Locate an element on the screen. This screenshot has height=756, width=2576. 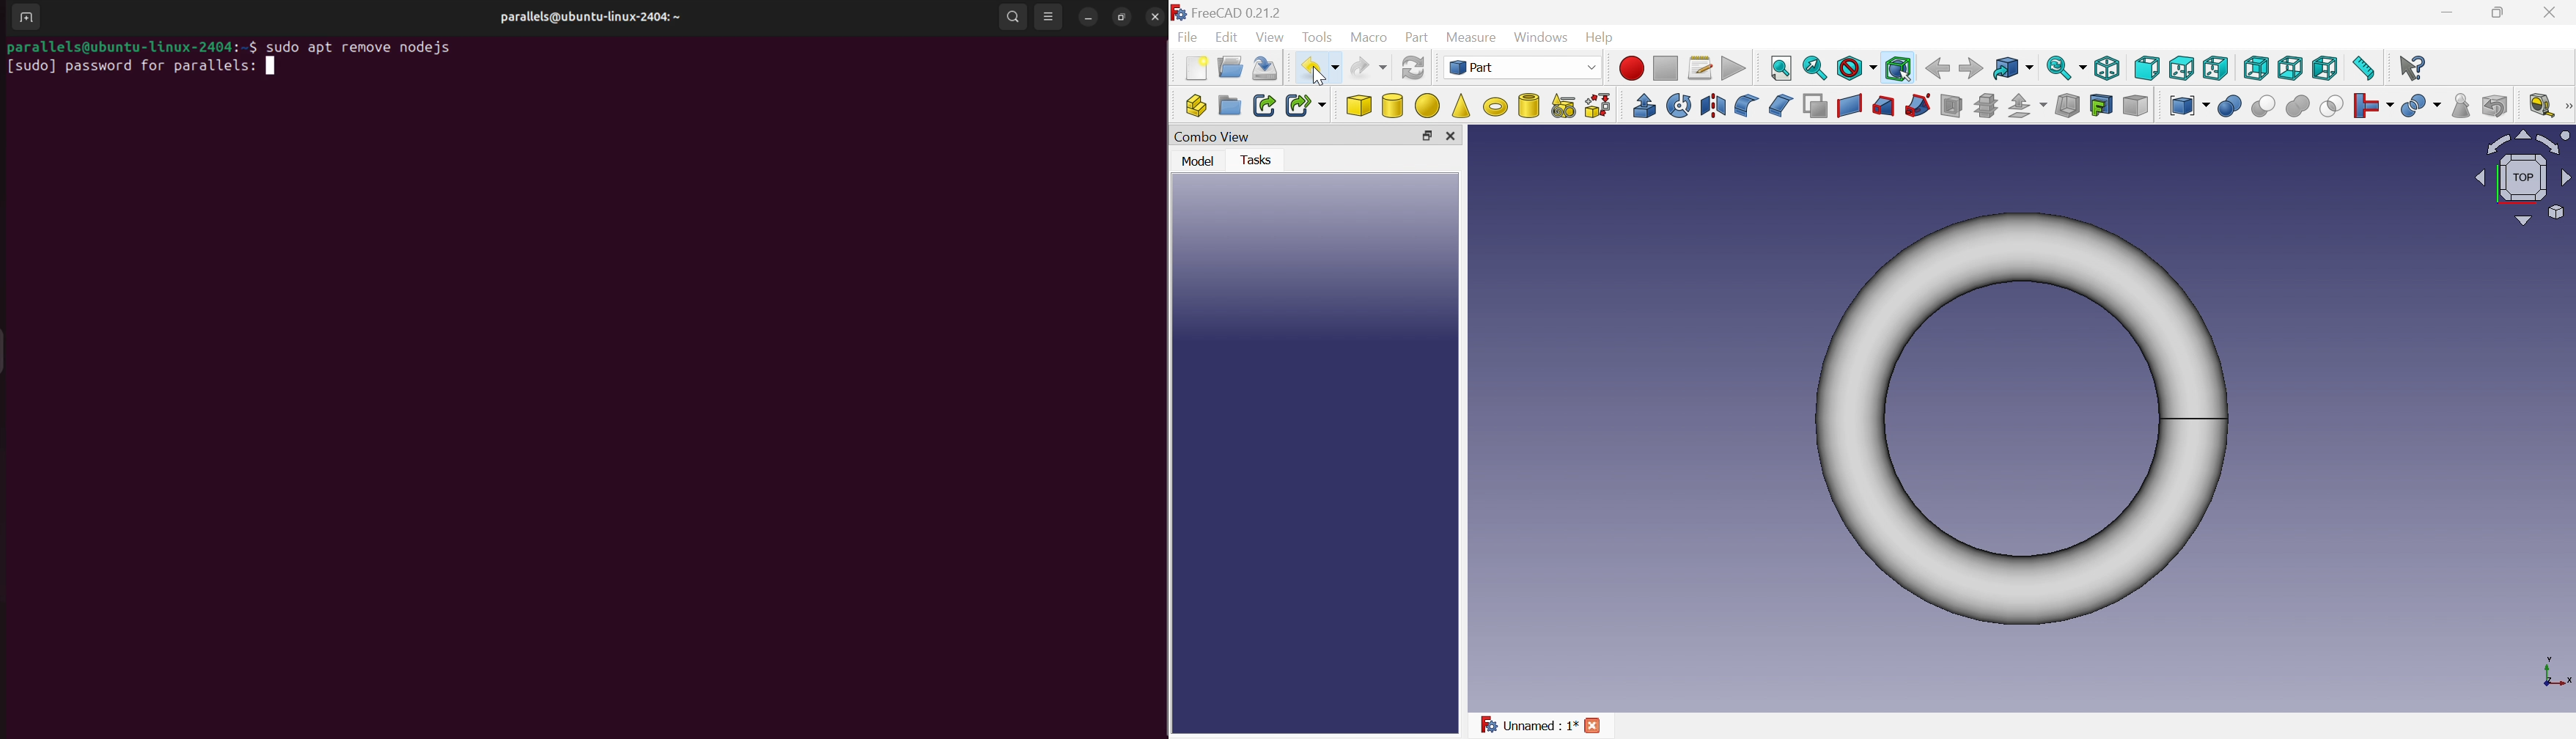
Defeaturing is located at coordinates (2496, 105).